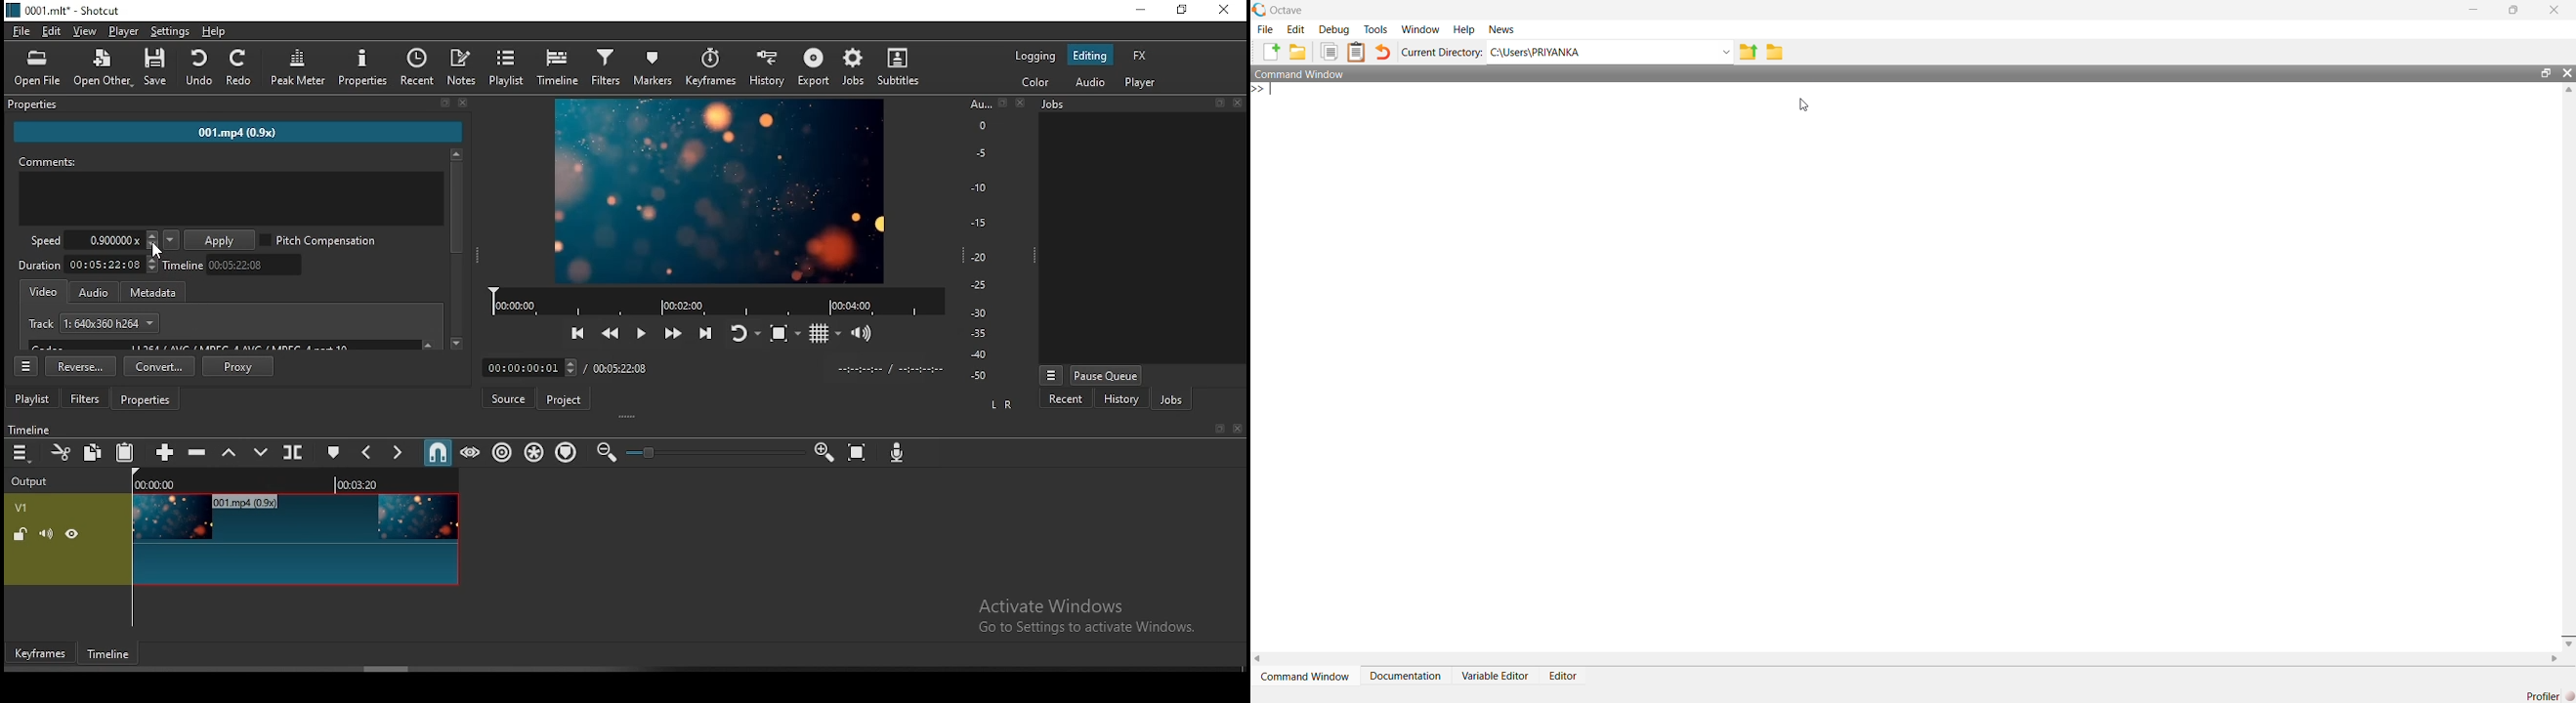 The image size is (2576, 728). What do you see at coordinates (85, 31) in the screenshot?
I see `view` at bounding box center [85, 31].